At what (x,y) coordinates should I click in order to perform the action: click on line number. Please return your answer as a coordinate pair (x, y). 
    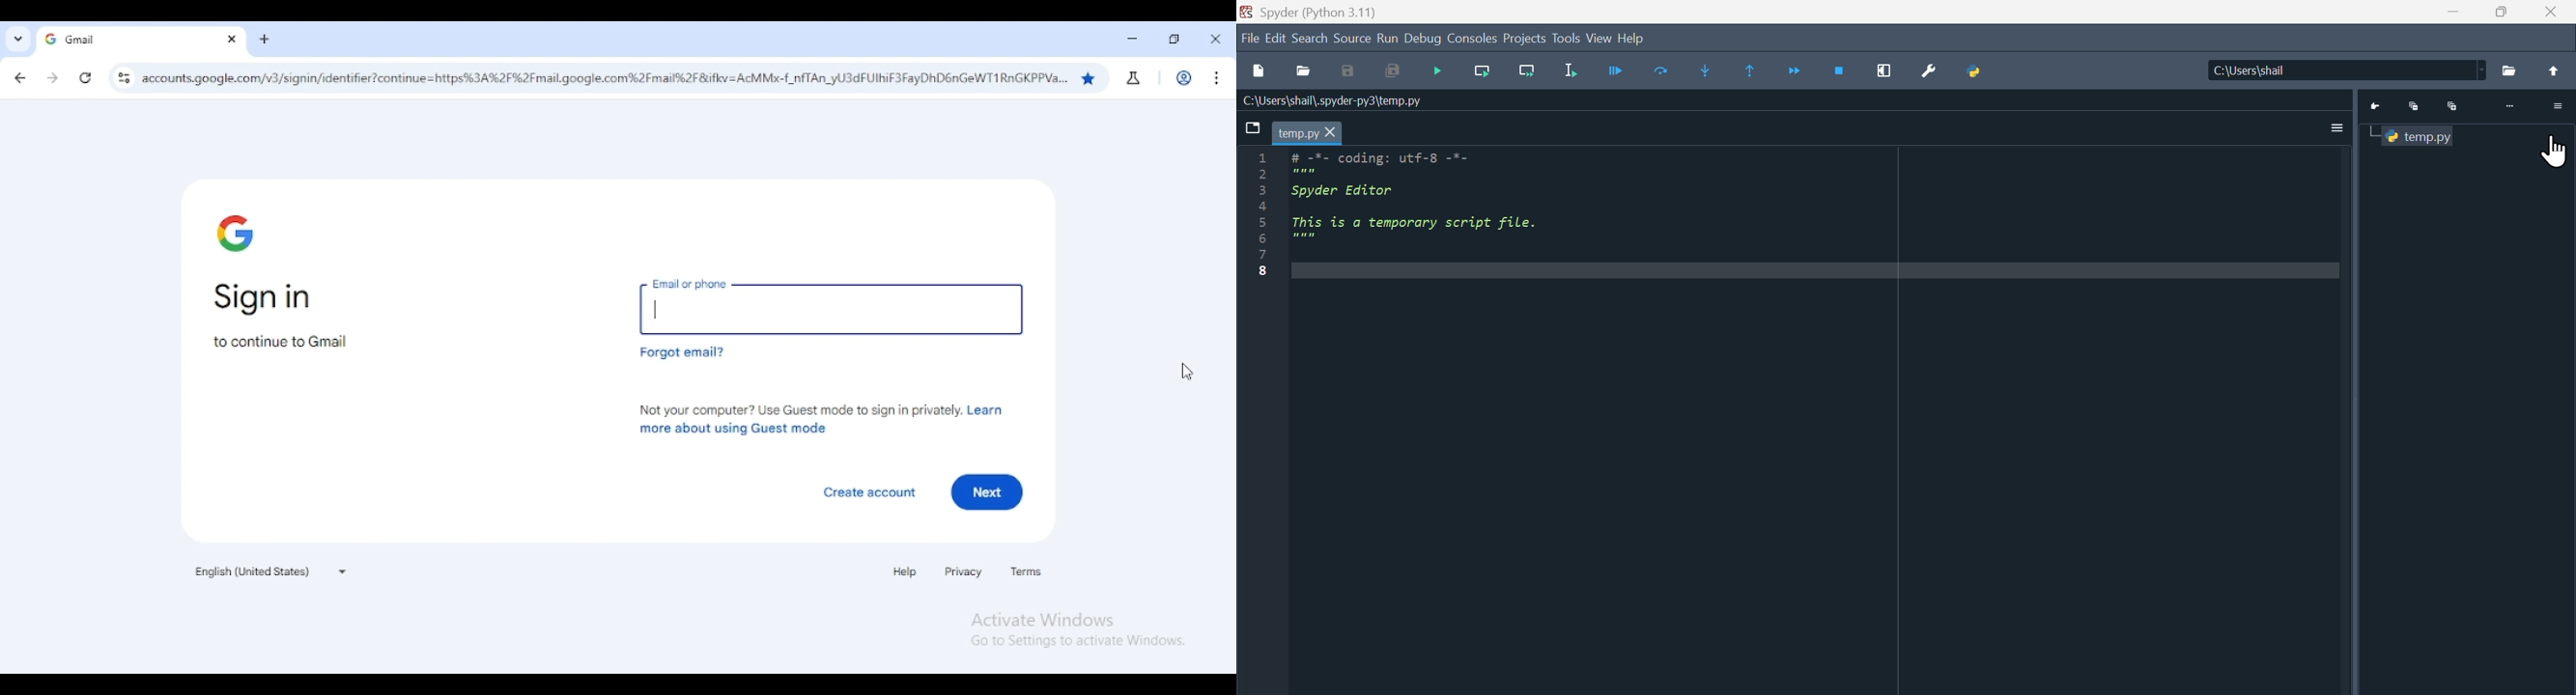
    Looking at the image, I should click on (1264, 216).